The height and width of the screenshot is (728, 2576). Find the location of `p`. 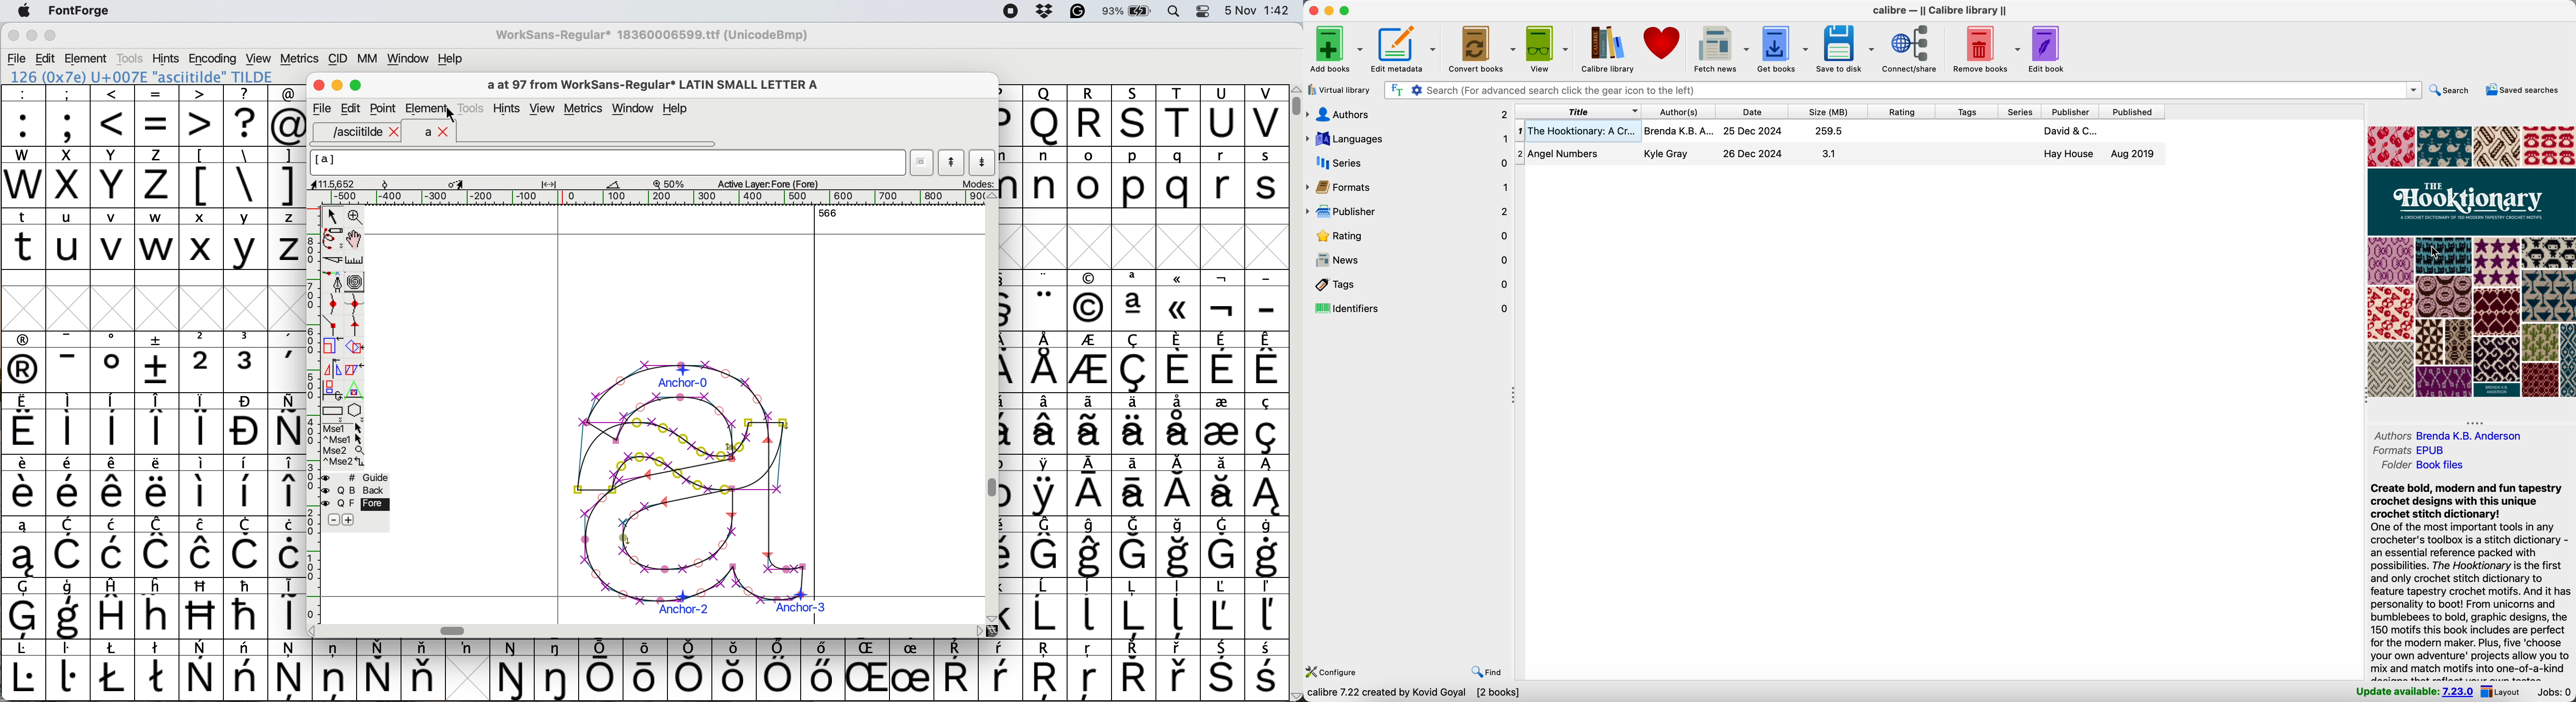

p is located at coordinates (1134, 179).